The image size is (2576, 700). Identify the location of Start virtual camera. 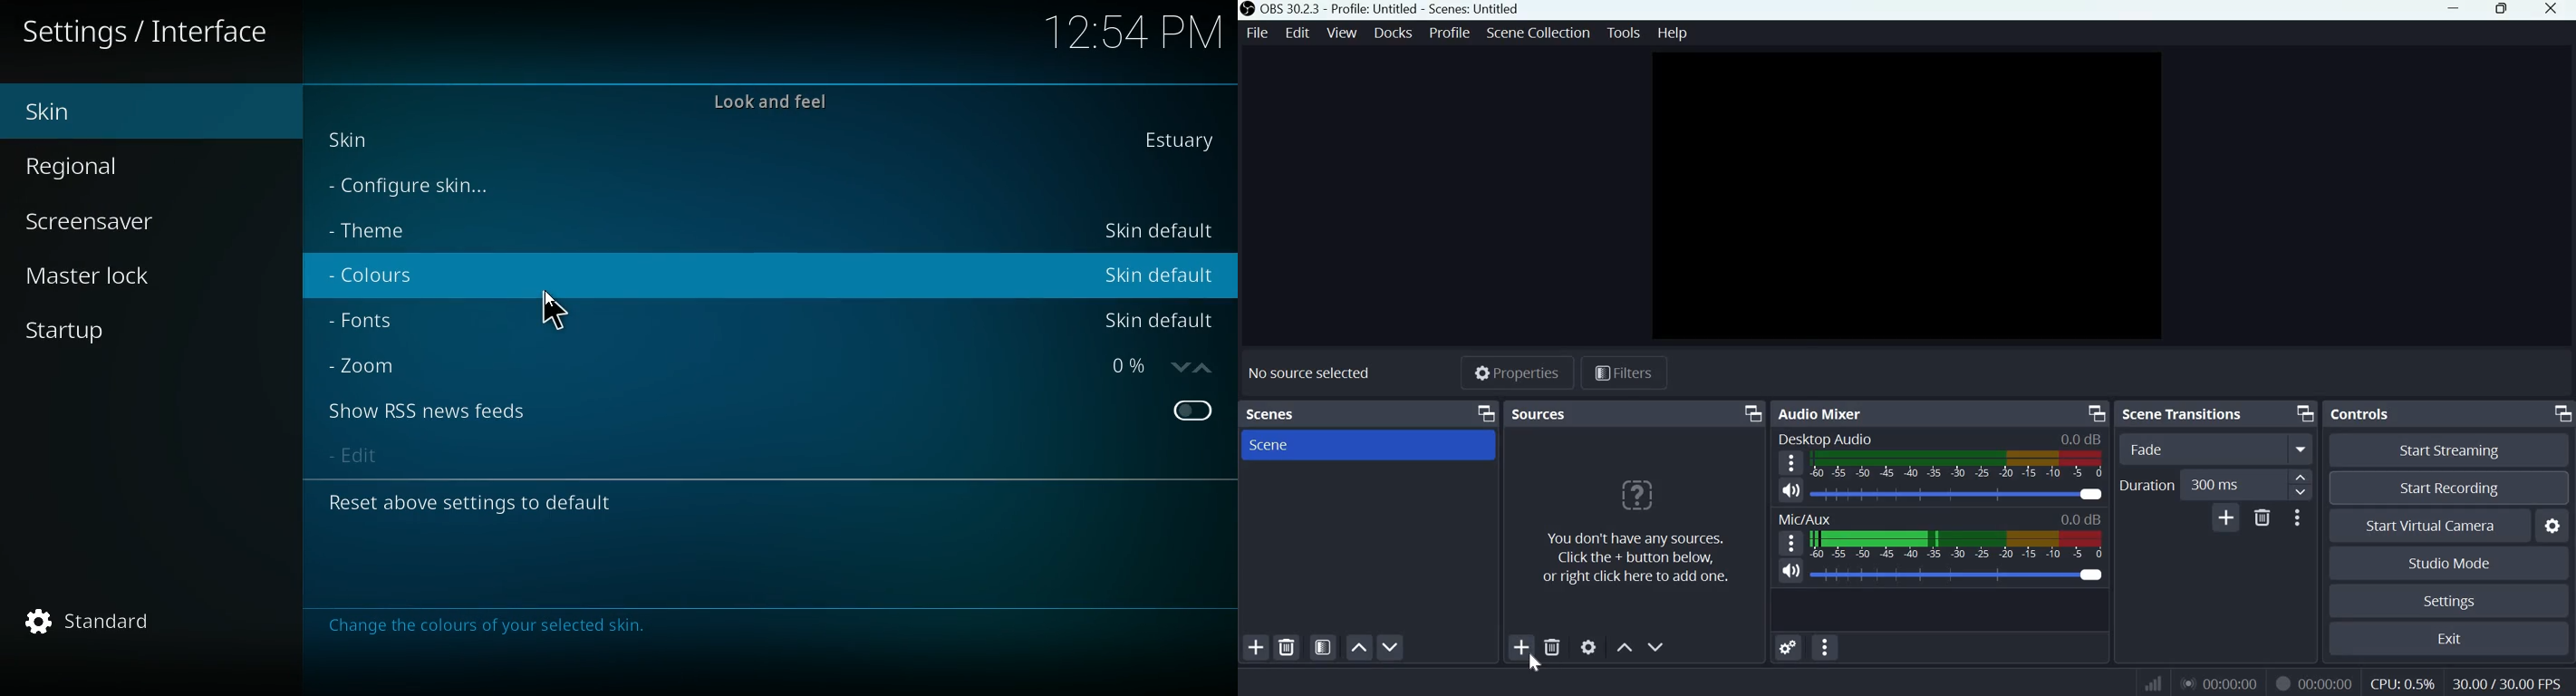
(2441, 524).